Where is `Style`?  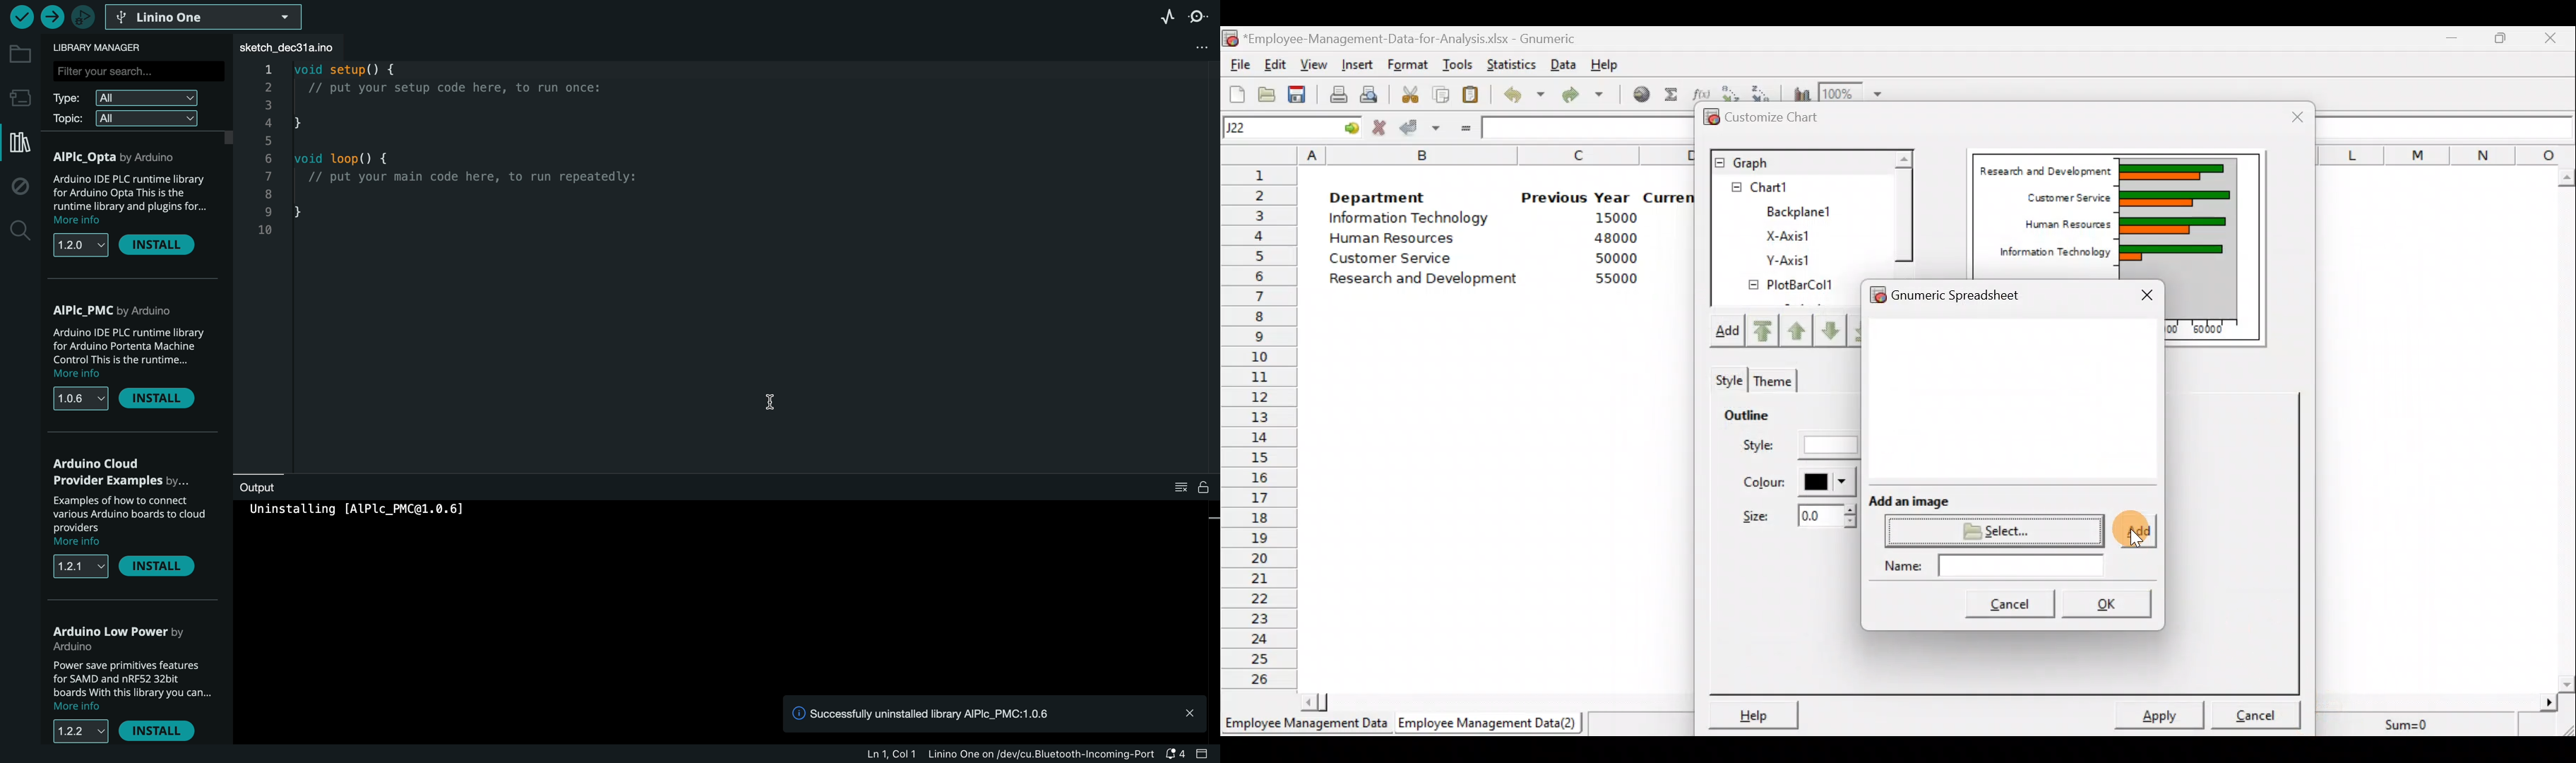
Style is located at coordinates (1727, 379).